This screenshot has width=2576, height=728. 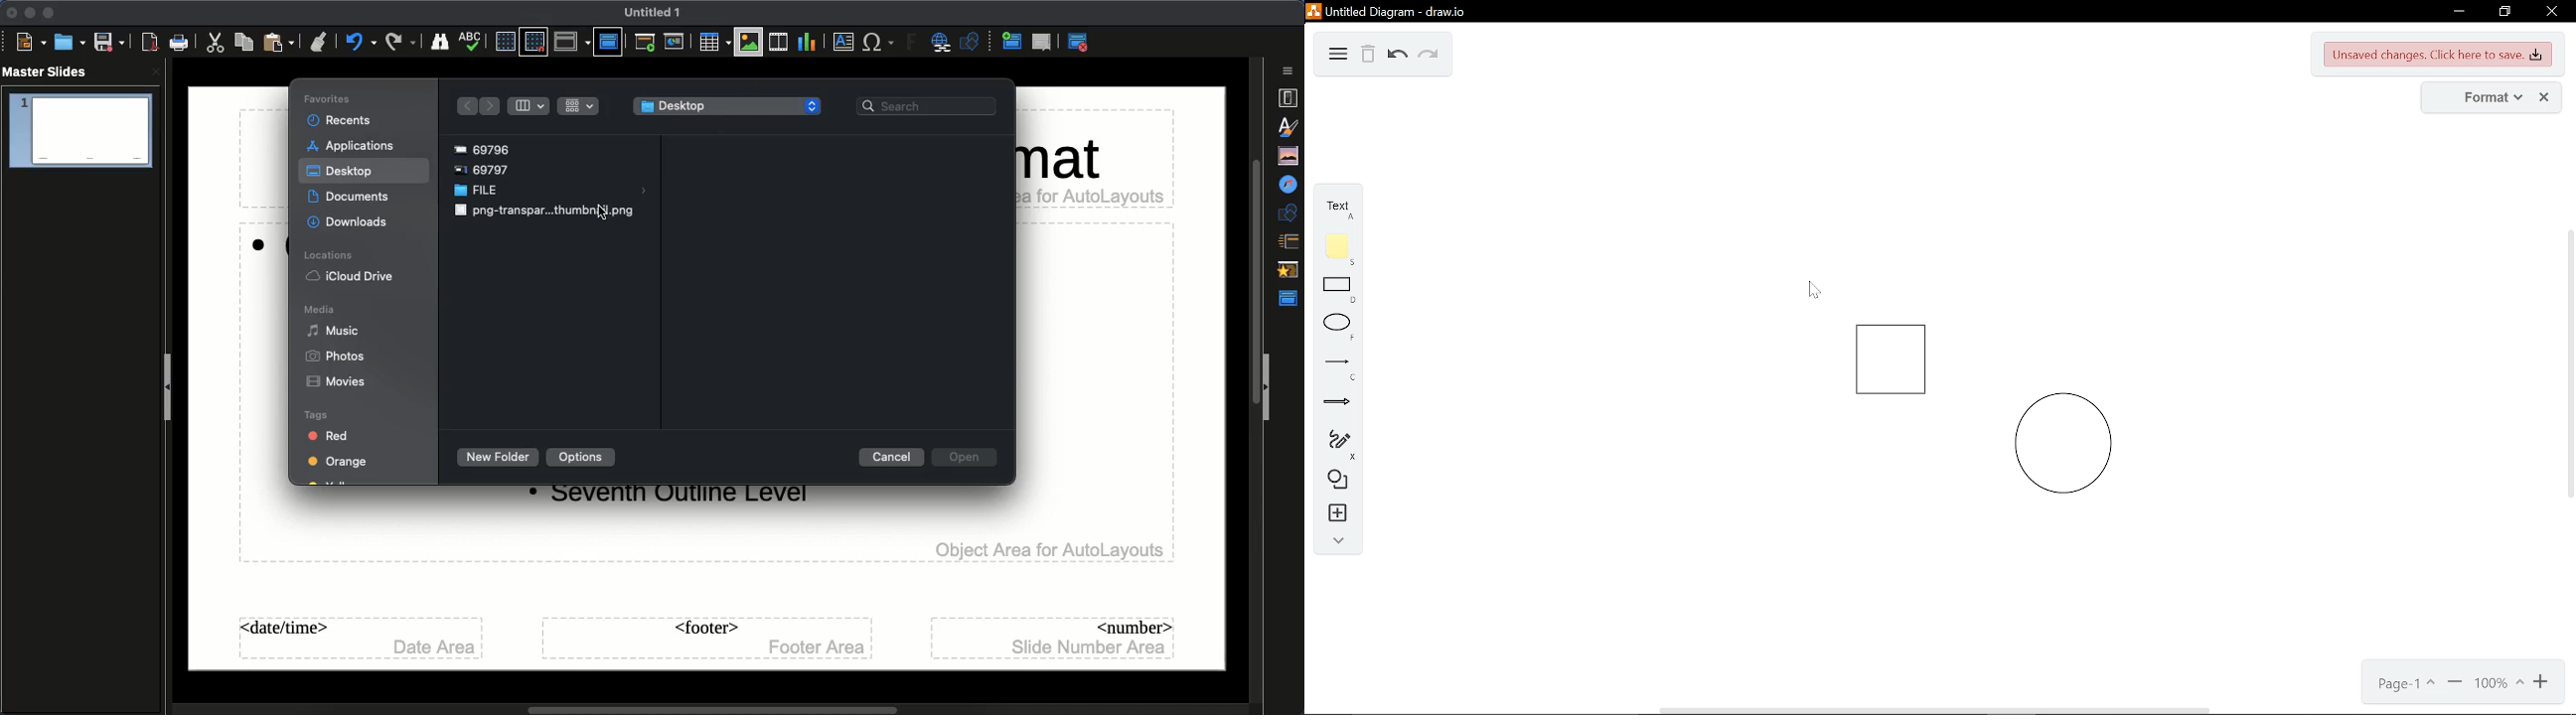 I want to click on close format, so click(x=2543, y=97).